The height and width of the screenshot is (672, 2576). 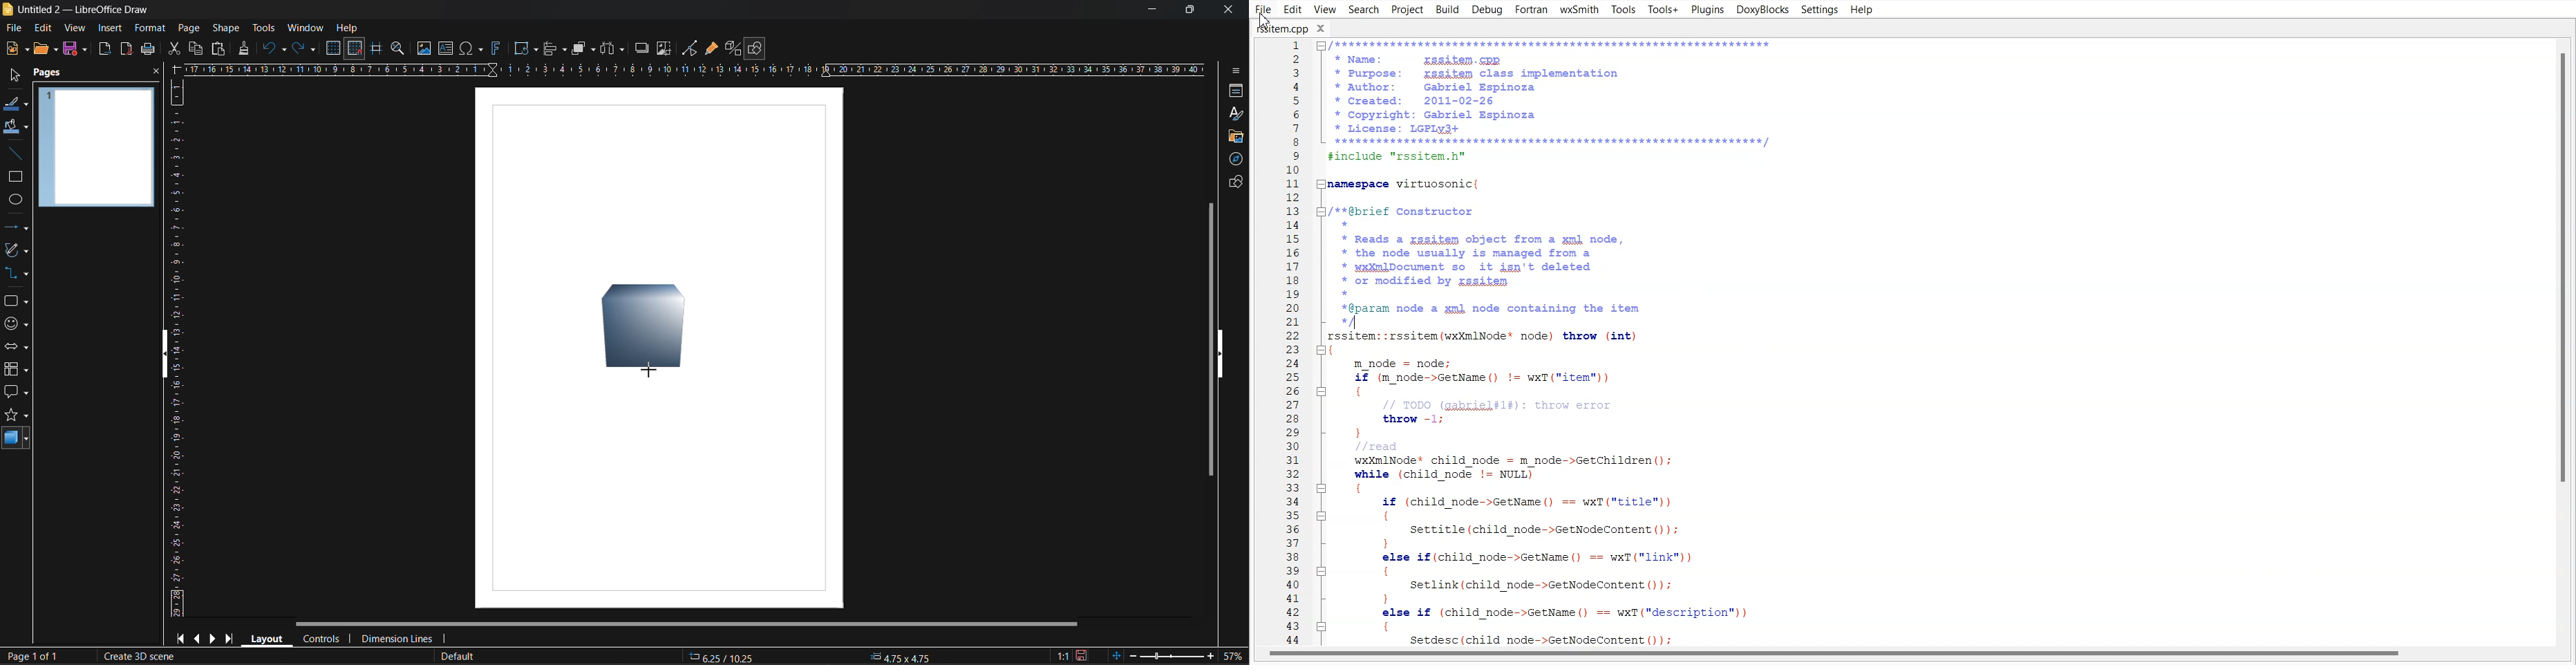 What do you see at coordinates (15, 301) in the screenshot?
I see `shapes` at bounding box center [15, 301].